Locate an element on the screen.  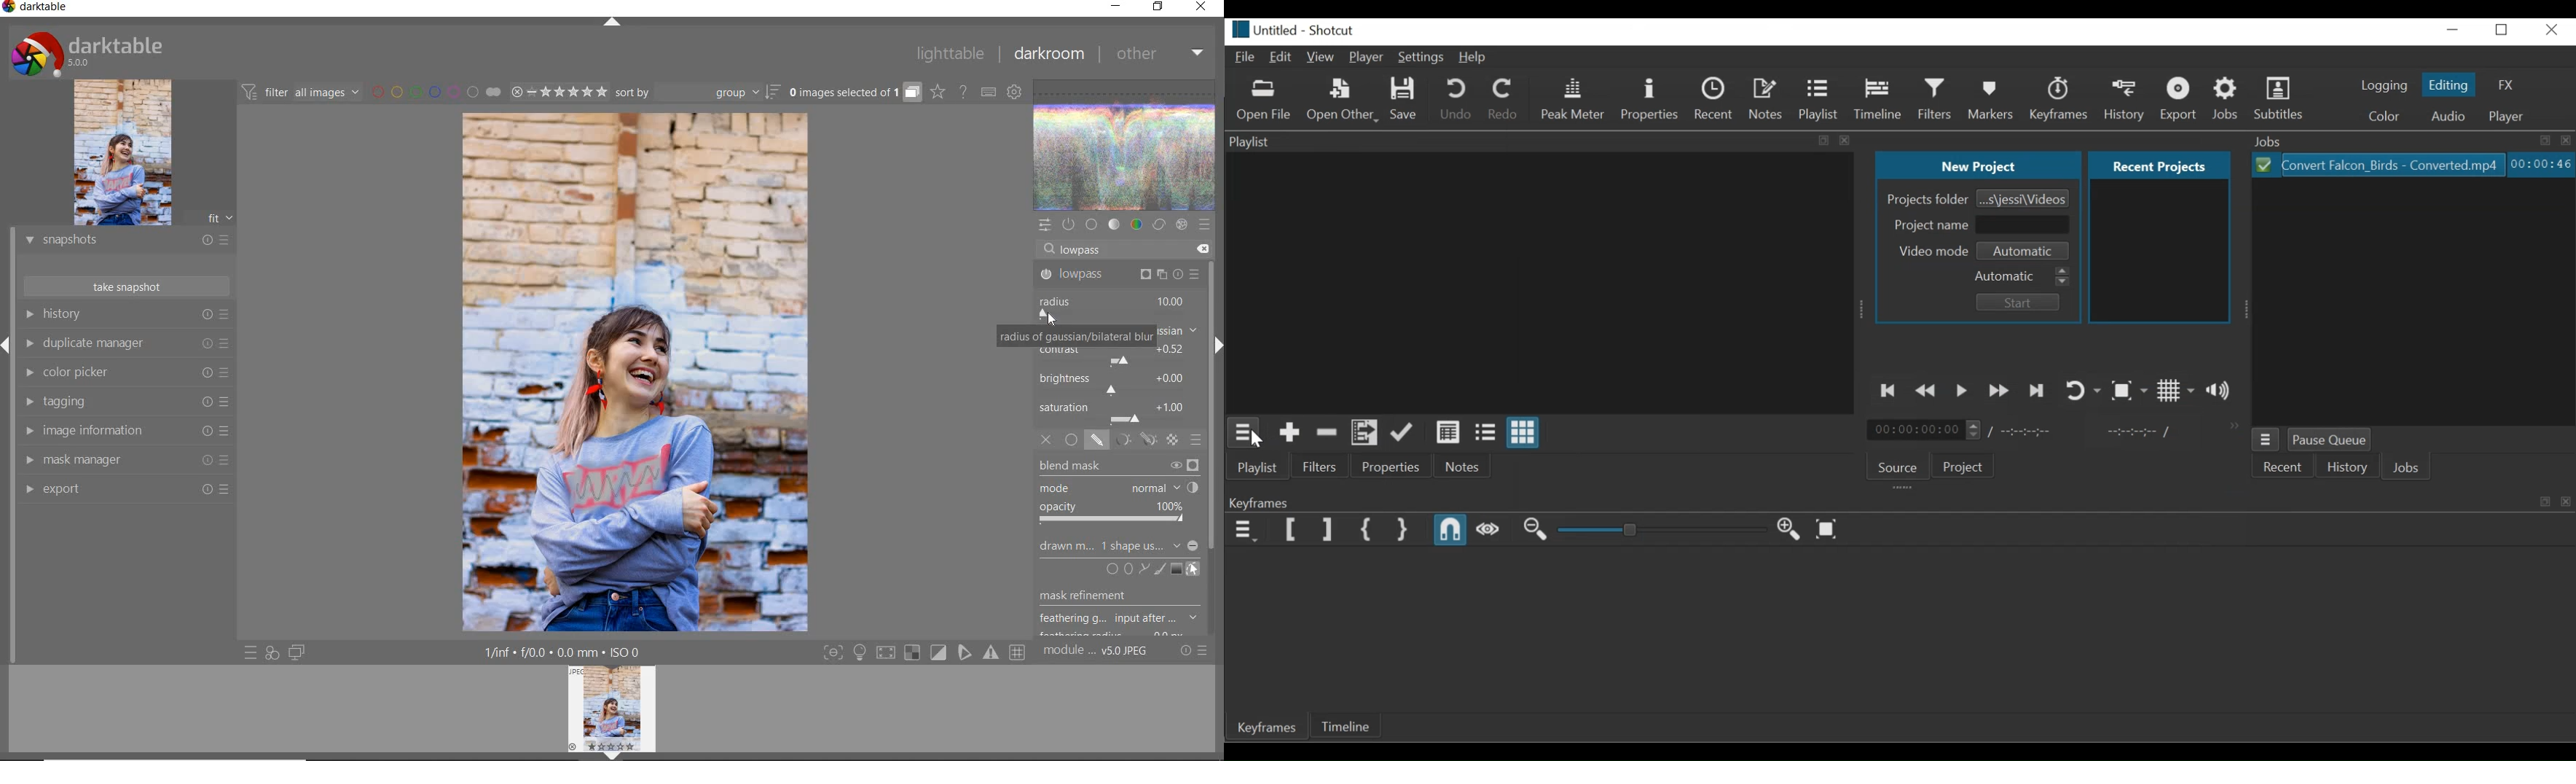
Remove cut is located at coordinates (1327, 432).